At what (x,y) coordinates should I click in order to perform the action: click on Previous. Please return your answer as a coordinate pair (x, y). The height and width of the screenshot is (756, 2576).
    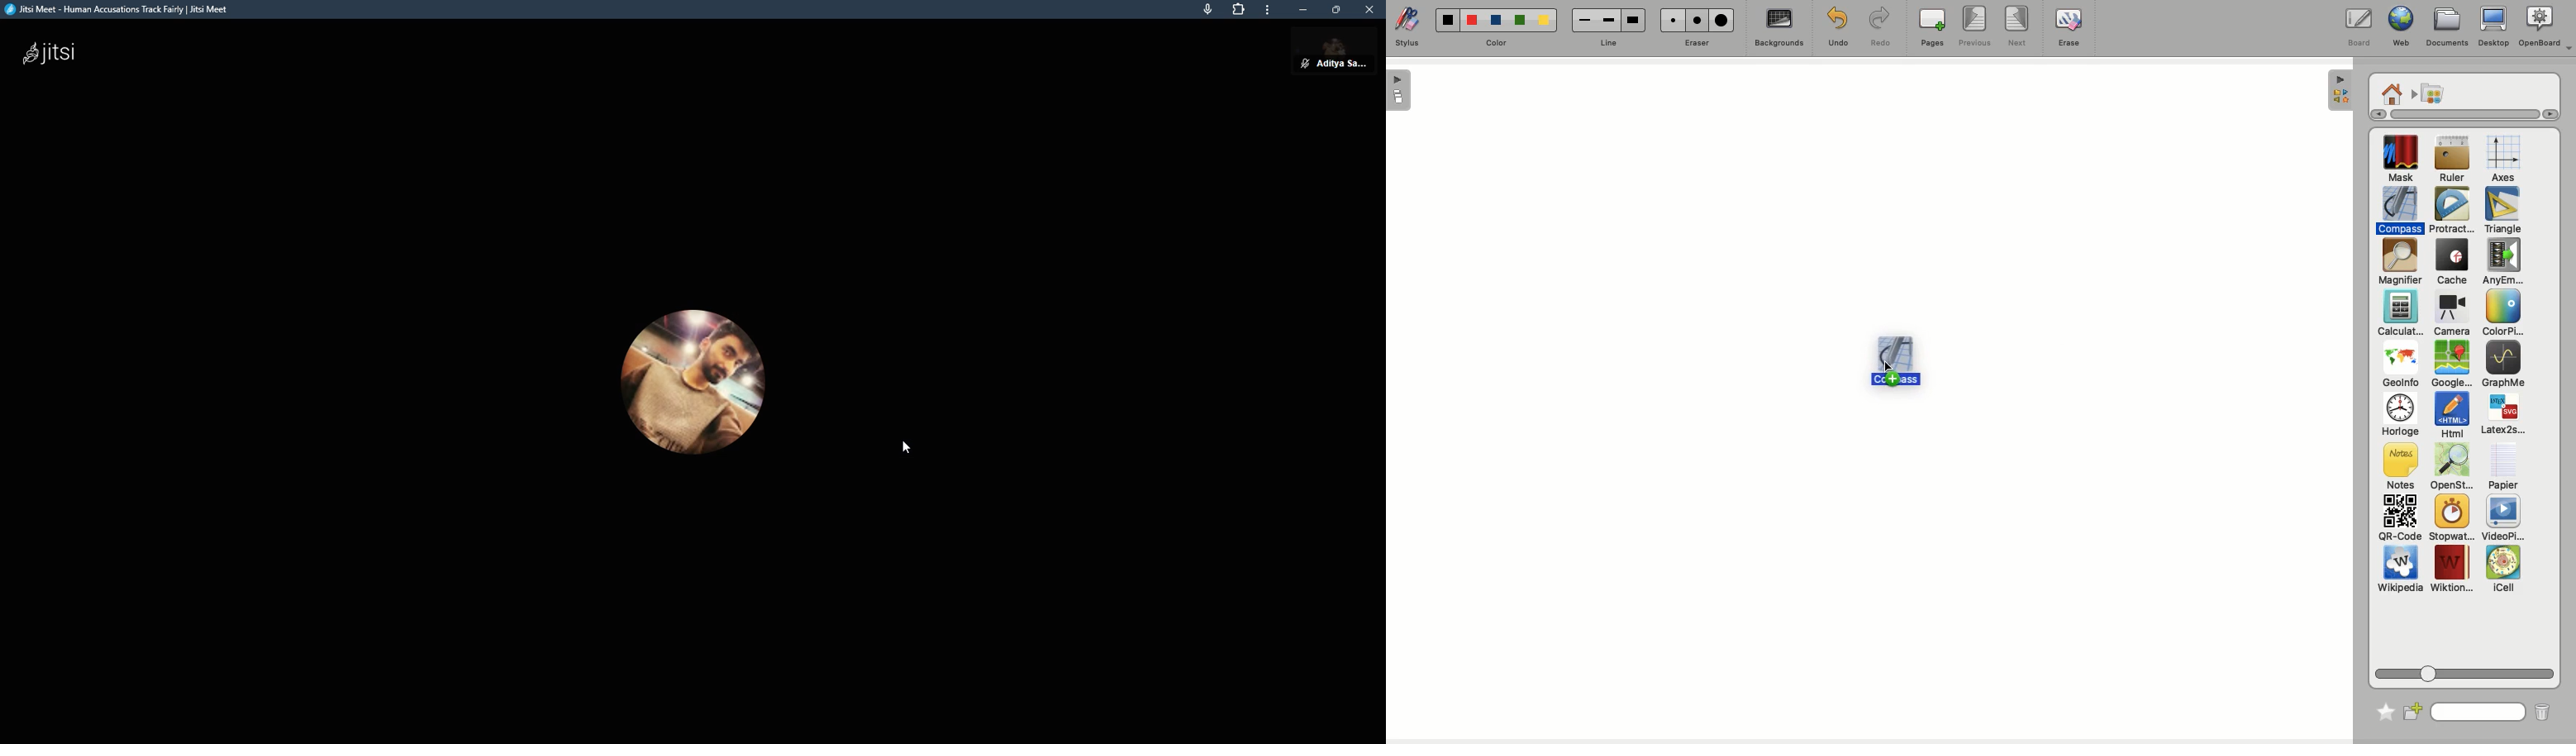
    Looking at the image, I should click on (1974, 27).